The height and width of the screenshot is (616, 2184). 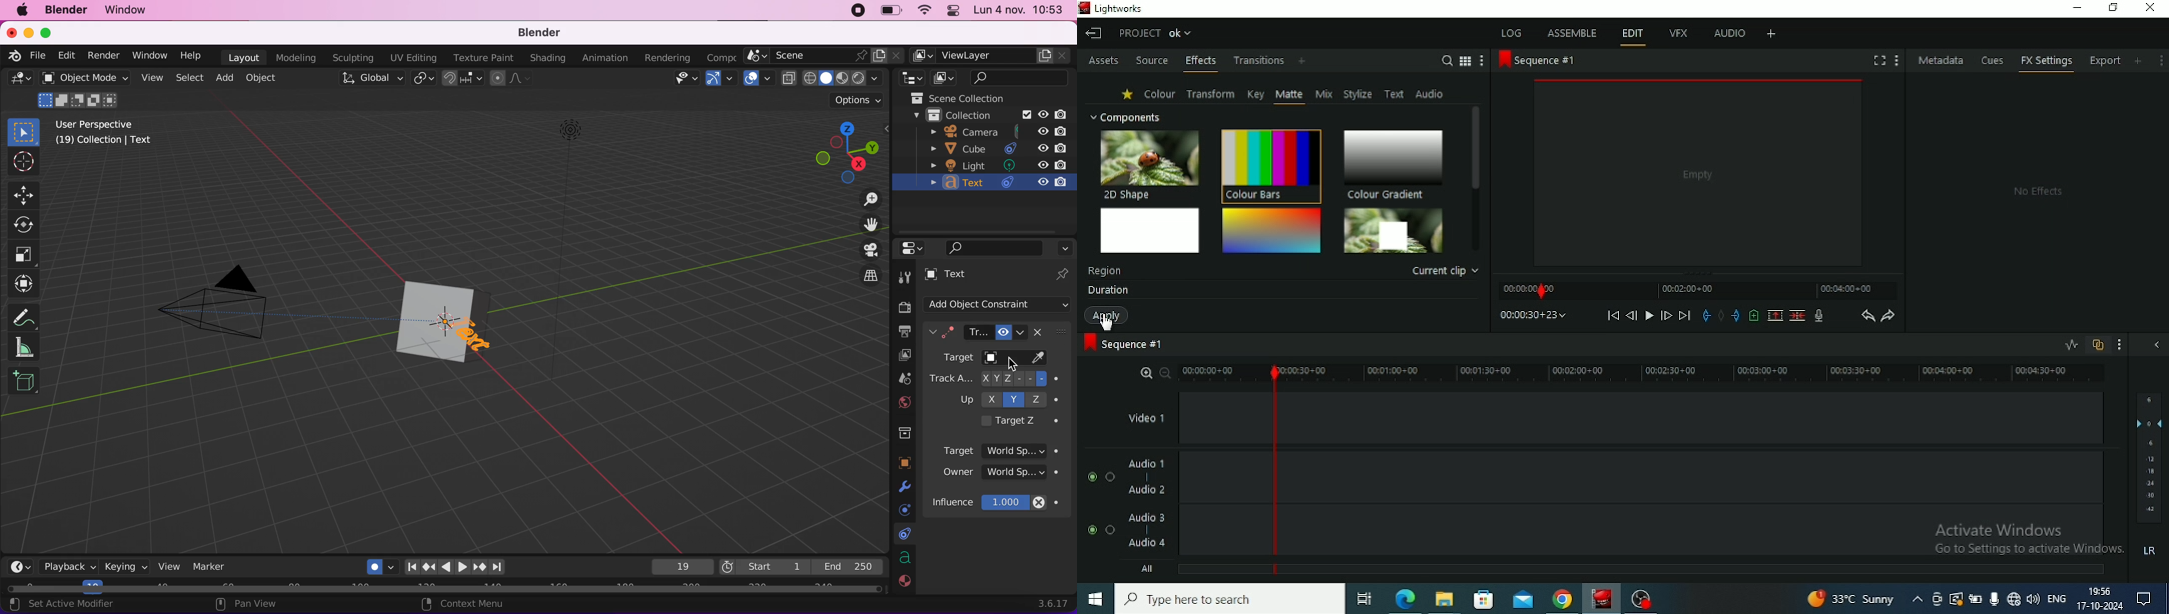 I want to click on battery, so click(x=890, y=11).